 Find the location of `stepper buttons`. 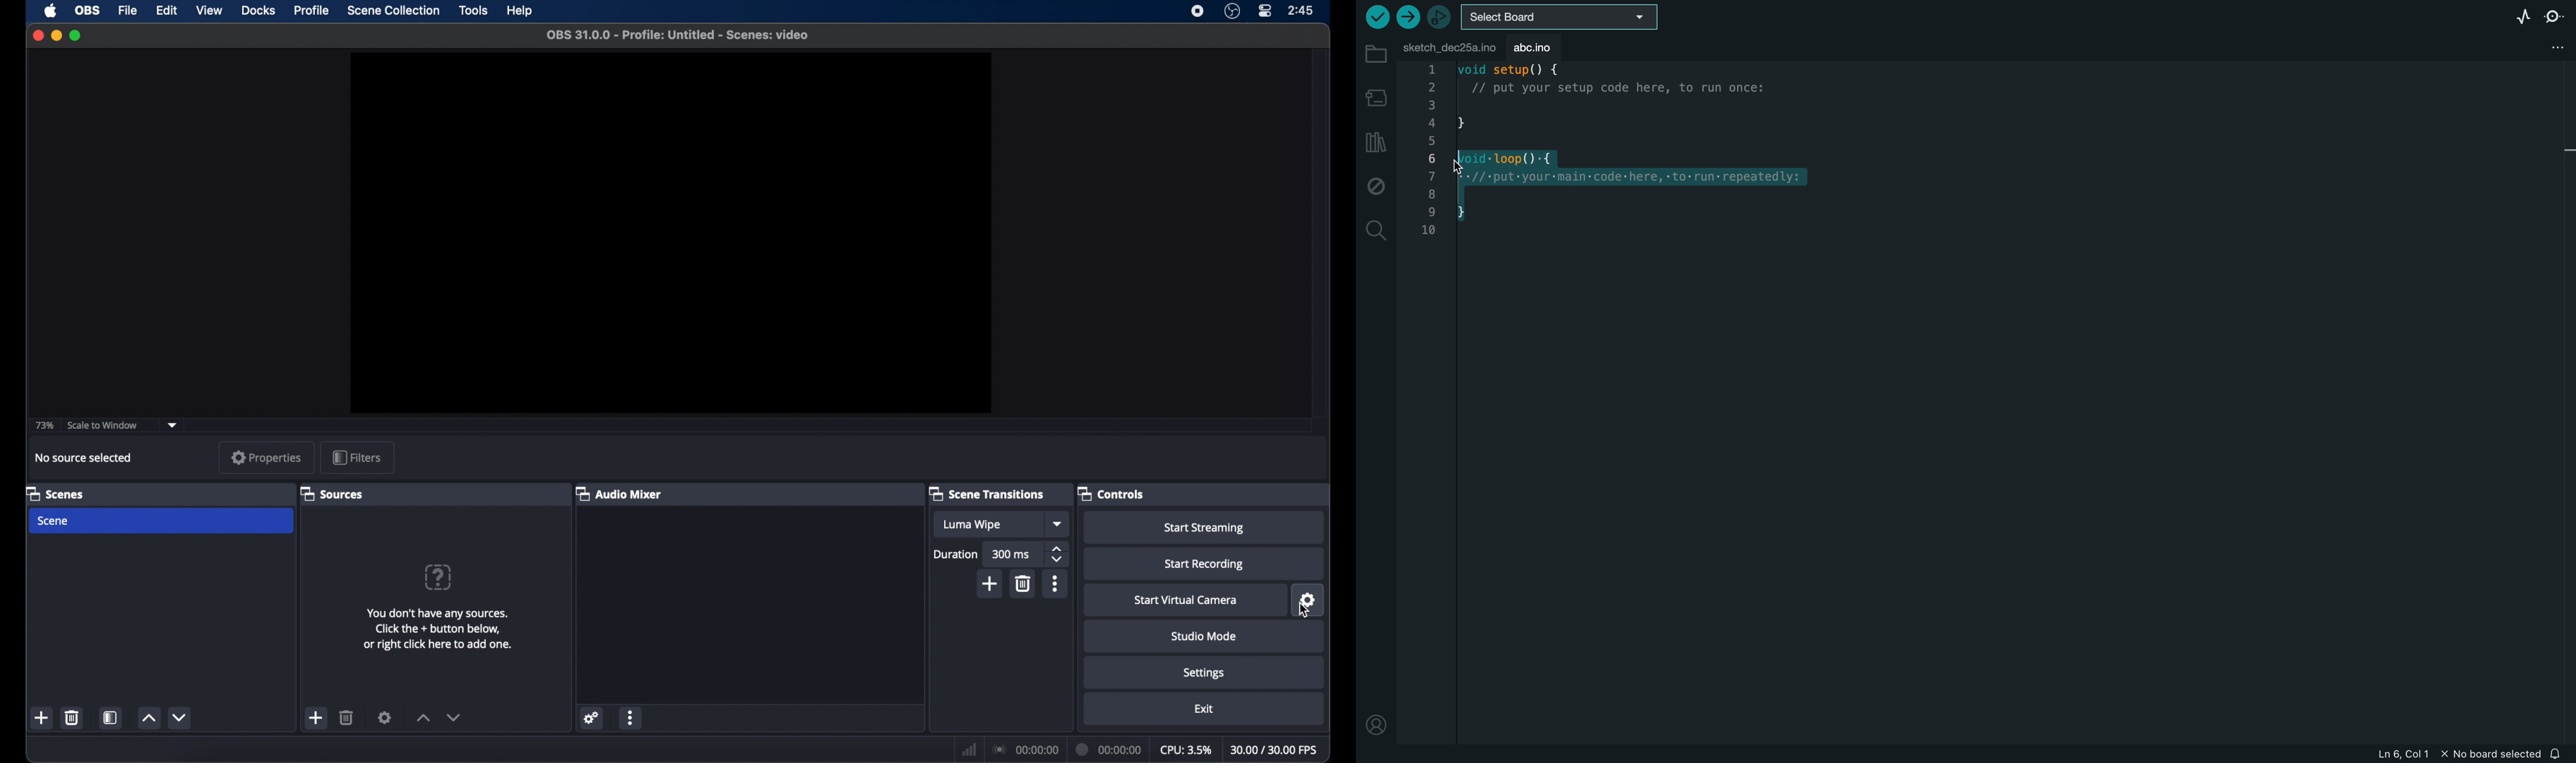

stepper buttons is located at coordinates (1058, 555).